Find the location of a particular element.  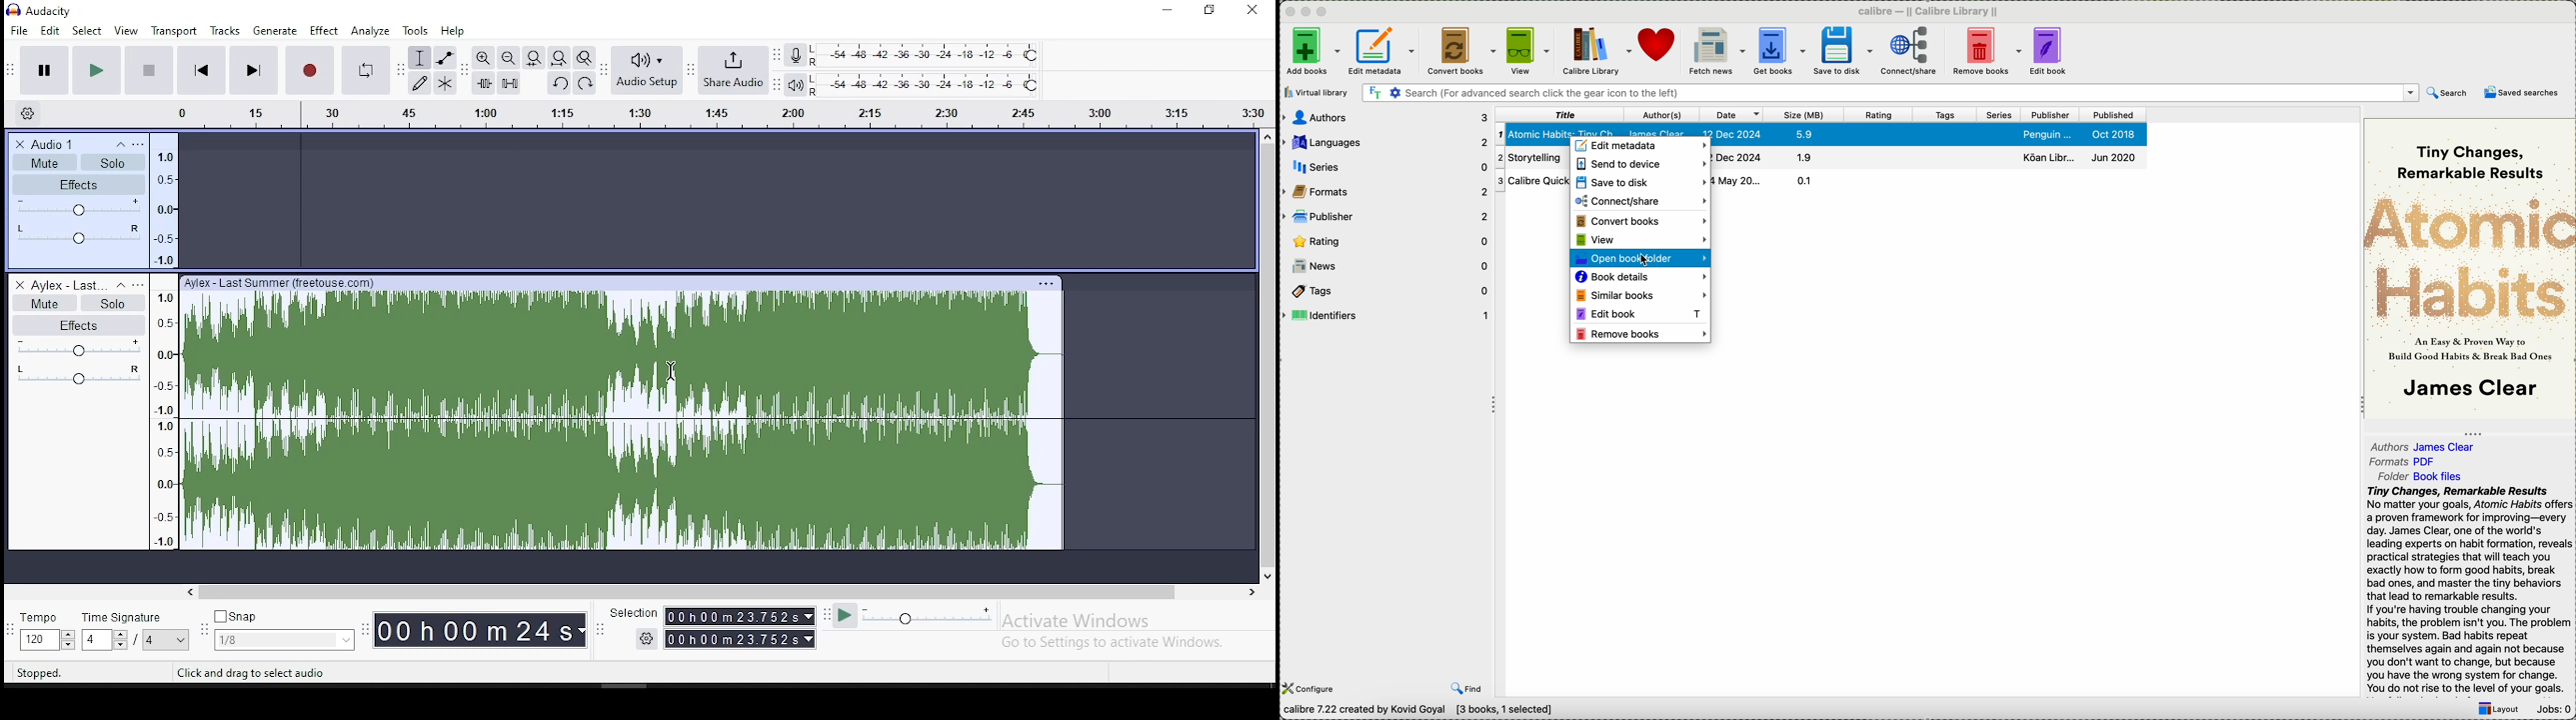

audio effect is located at coordinates (77, 242).